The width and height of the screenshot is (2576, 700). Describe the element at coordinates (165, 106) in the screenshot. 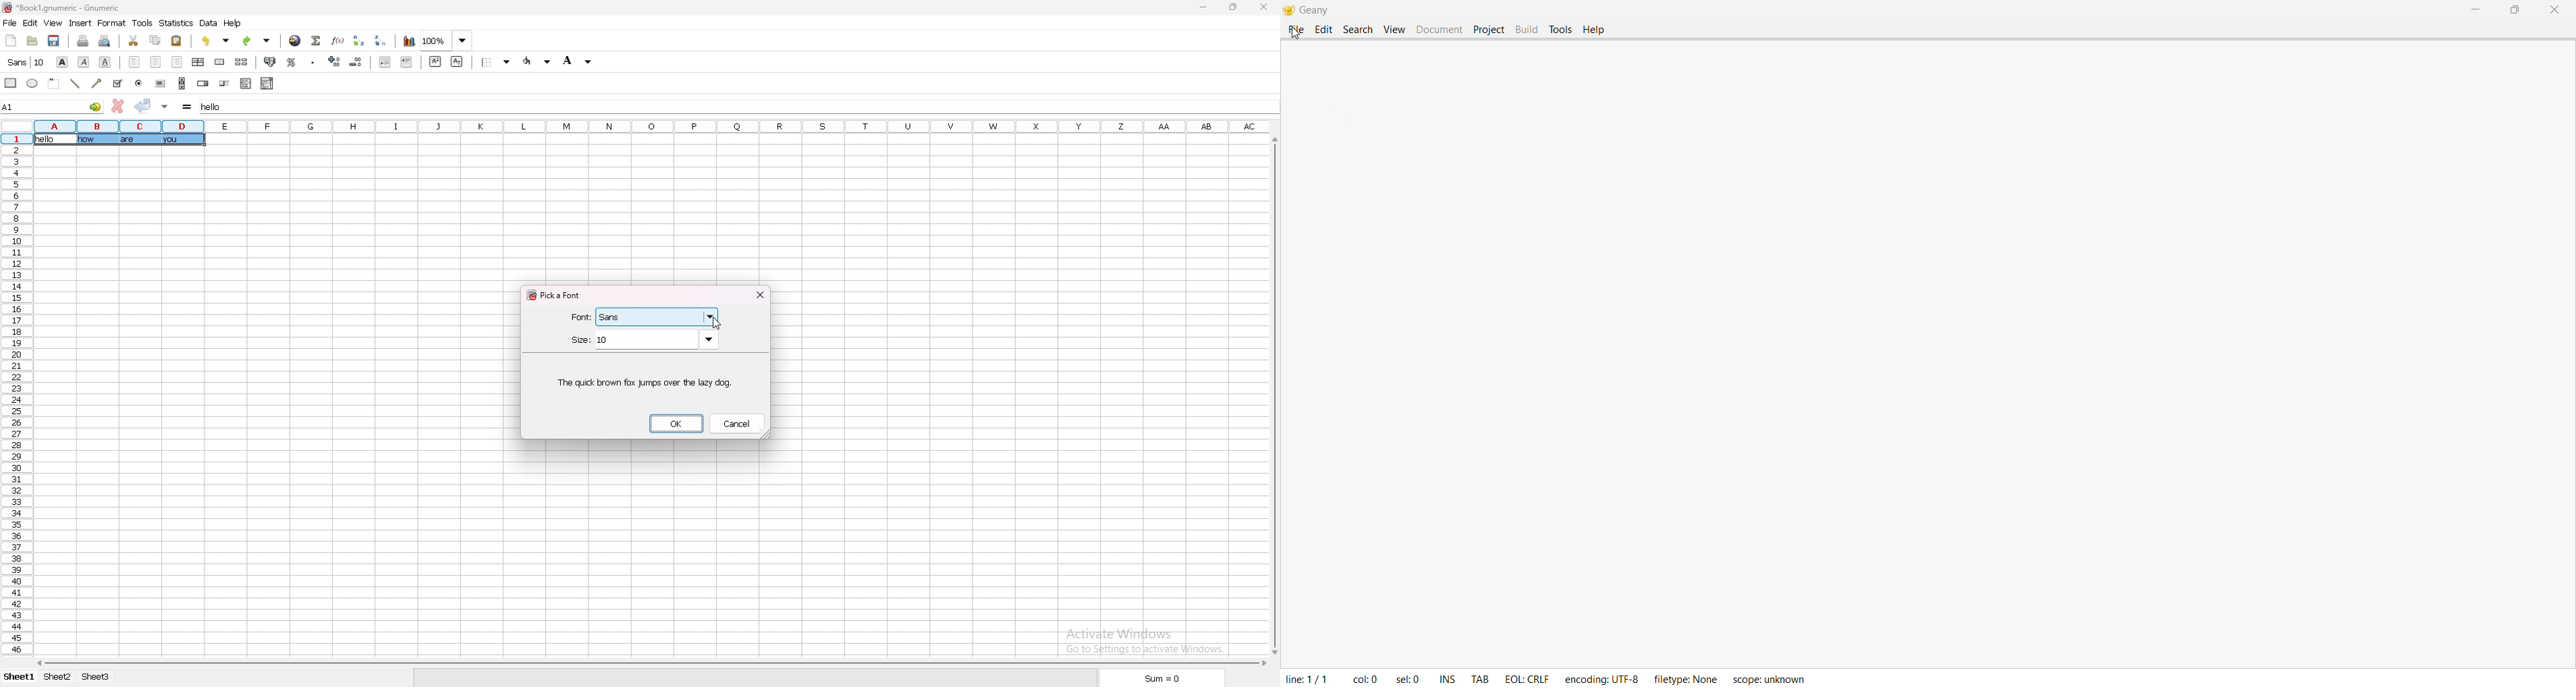

I see `accept changes in all cells` at that location.